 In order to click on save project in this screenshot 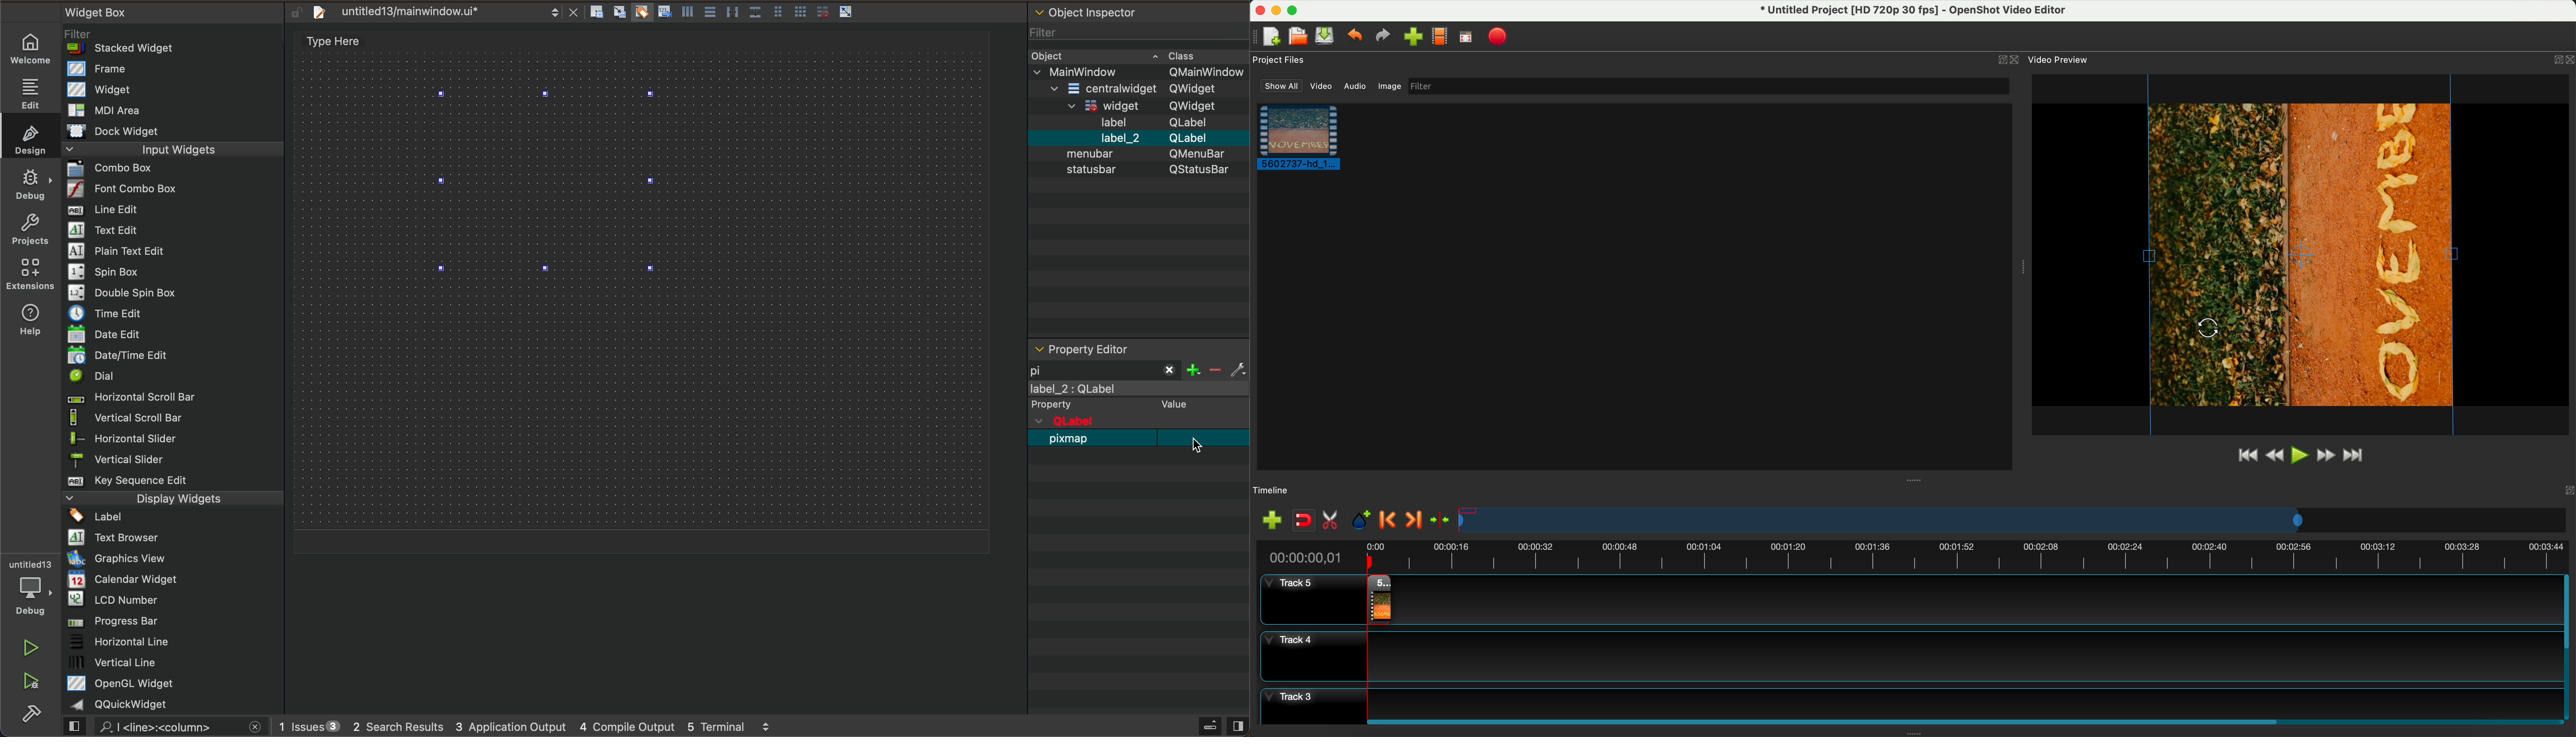, I will do `click(1326, 35)`.